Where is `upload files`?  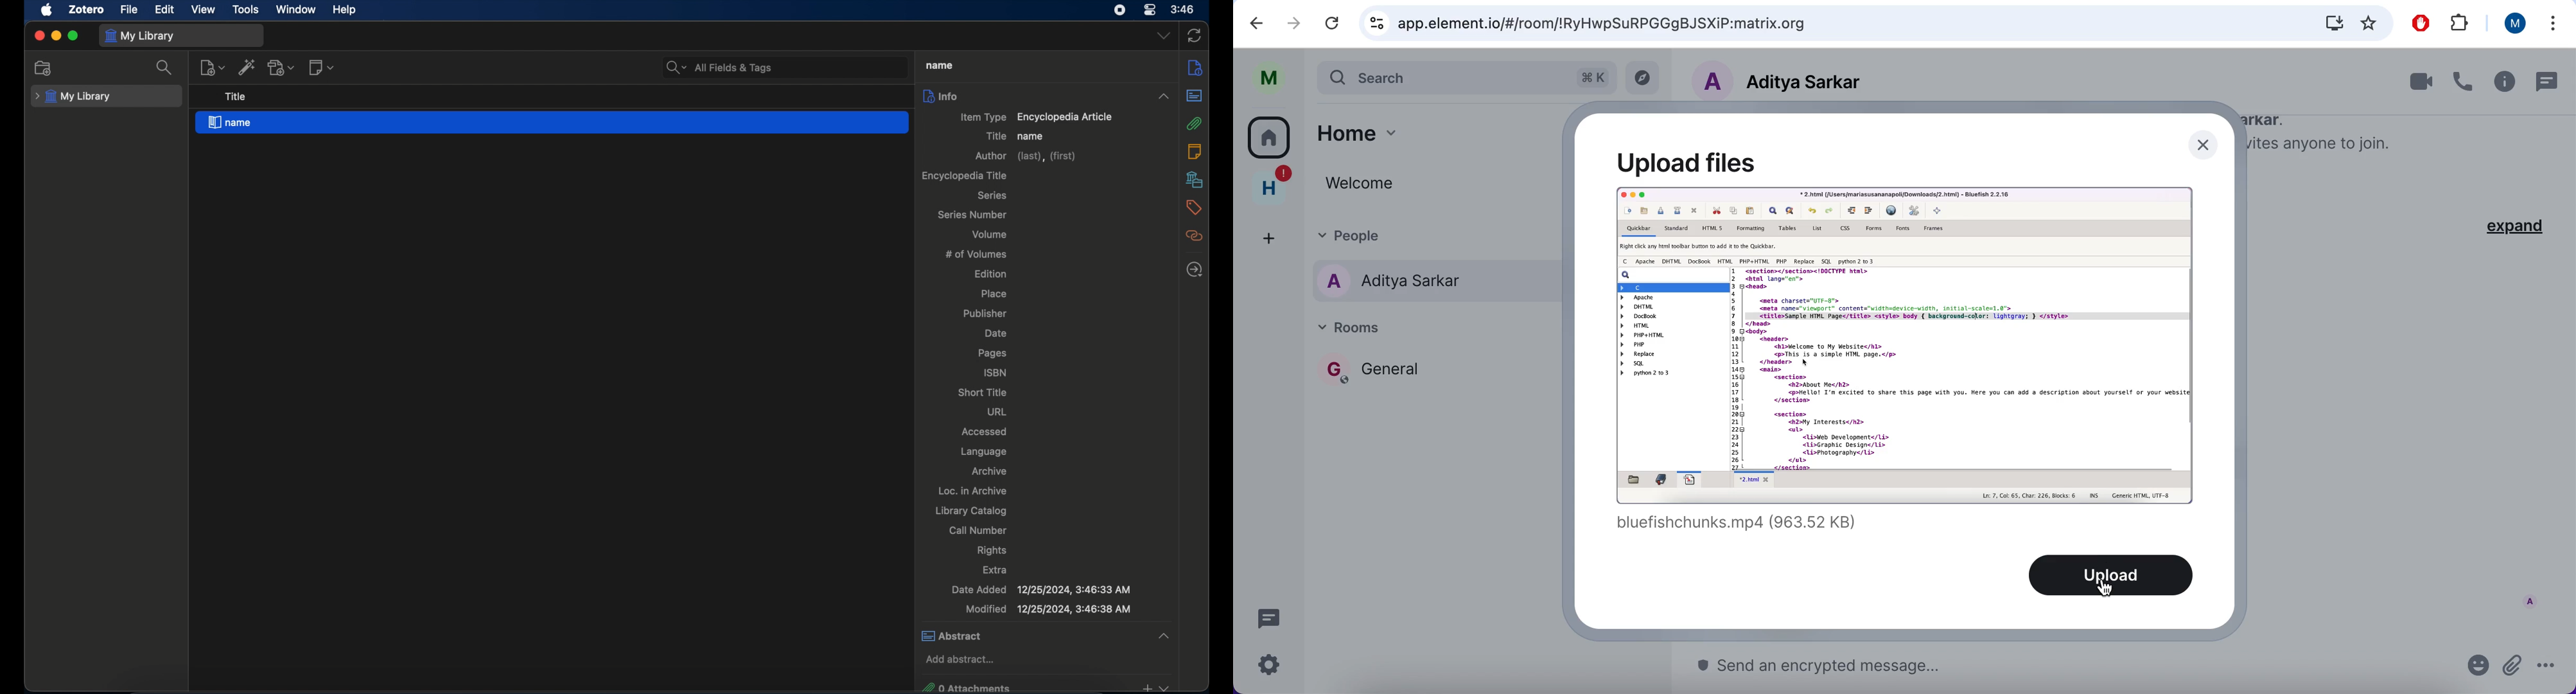 upload files is located at coordinates (1692, 164).